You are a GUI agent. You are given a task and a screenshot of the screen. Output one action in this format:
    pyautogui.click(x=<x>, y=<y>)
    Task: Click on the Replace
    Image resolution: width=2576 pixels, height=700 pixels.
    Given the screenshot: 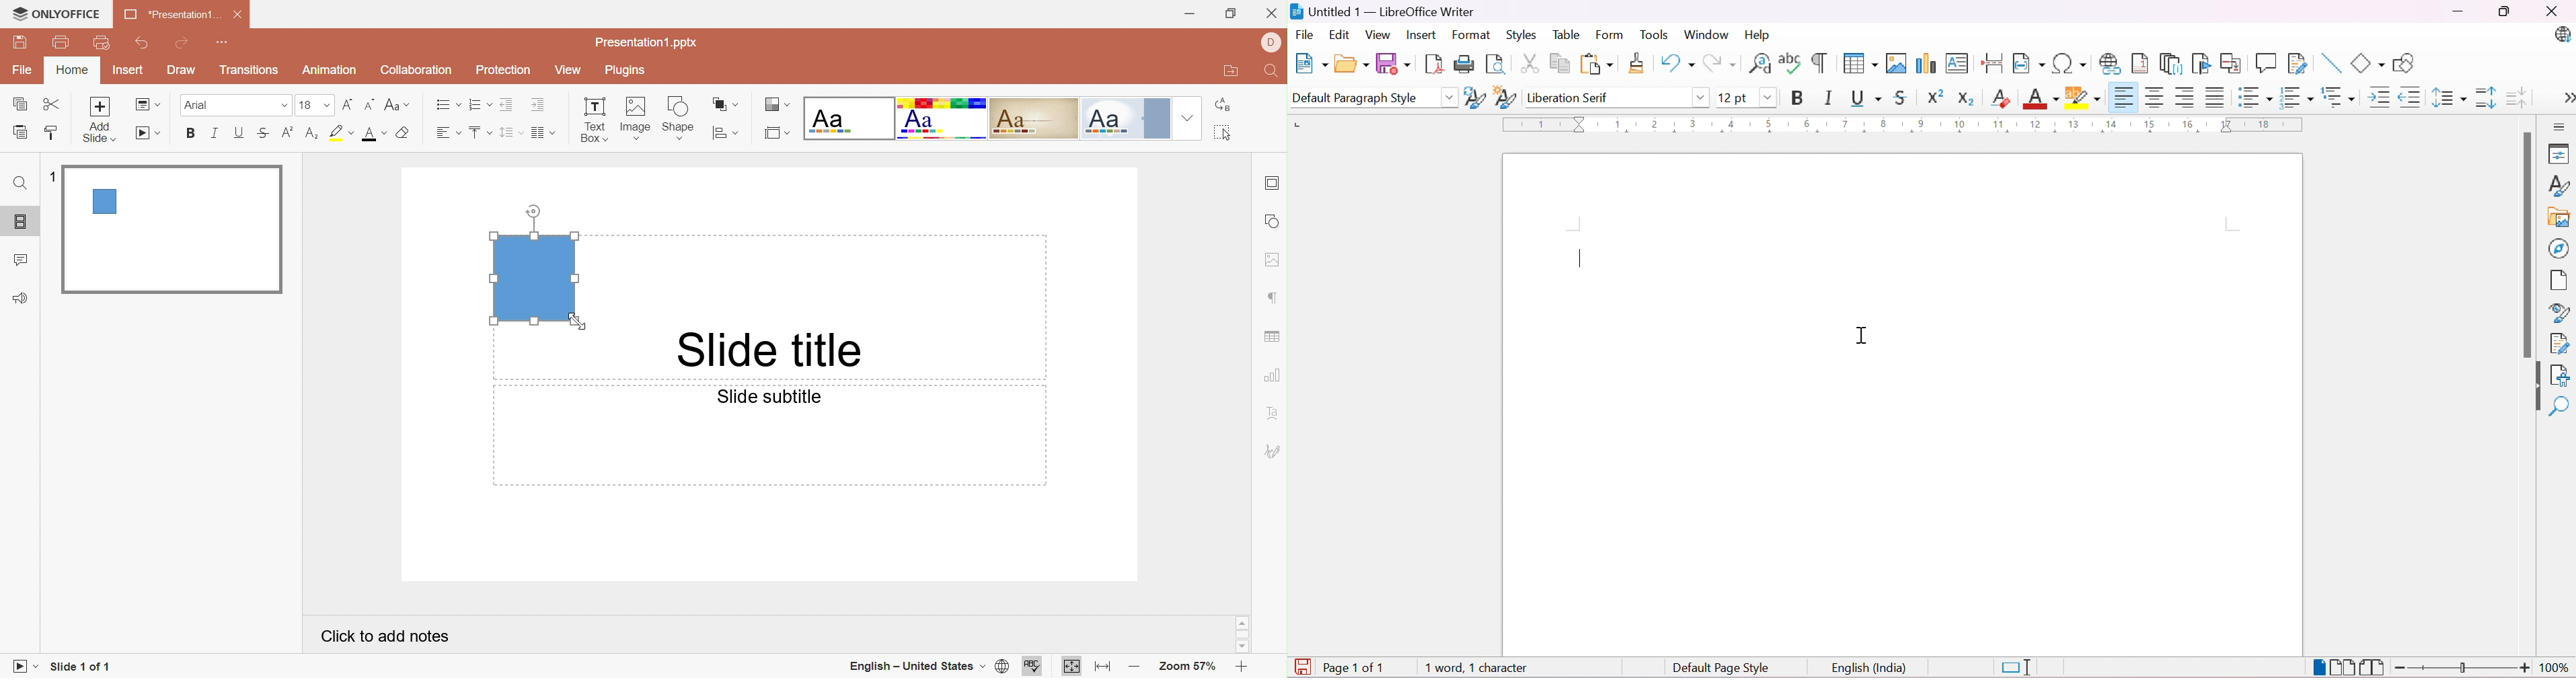 What is the action you would take?
    pyautogui.click(x=1225, y=104)
    